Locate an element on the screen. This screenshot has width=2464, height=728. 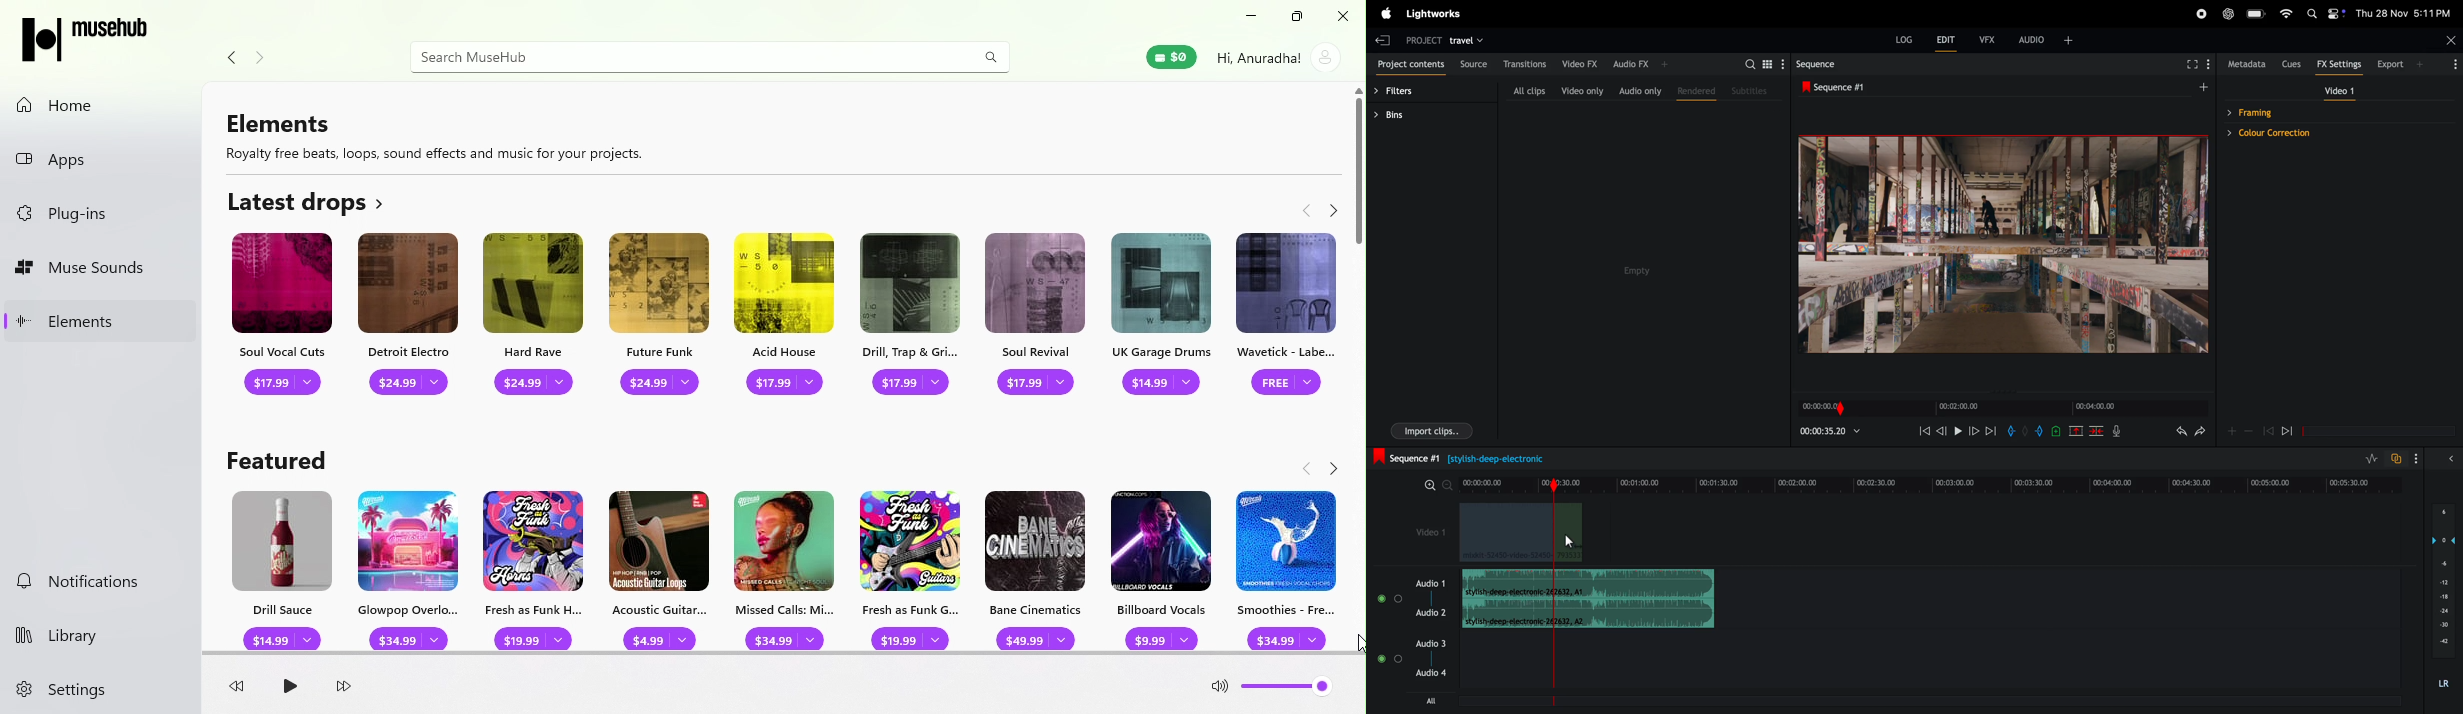
video is located at coordinates (2339, 92).